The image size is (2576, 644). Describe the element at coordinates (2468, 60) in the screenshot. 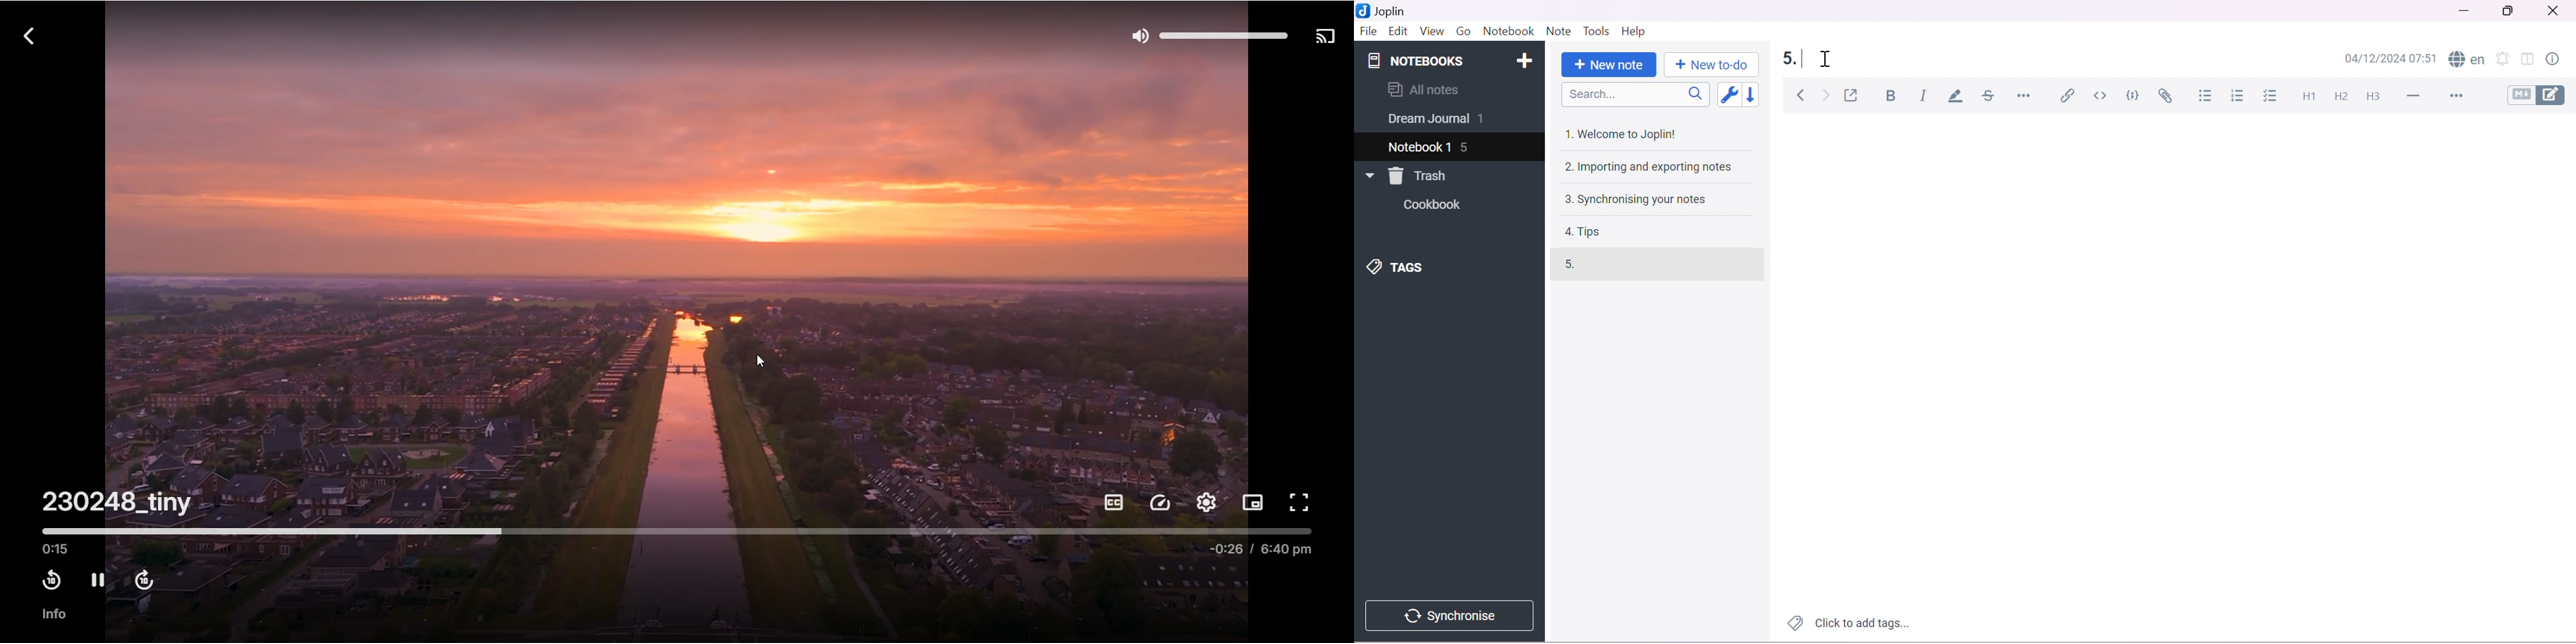

I see `Spell checker` at that location.